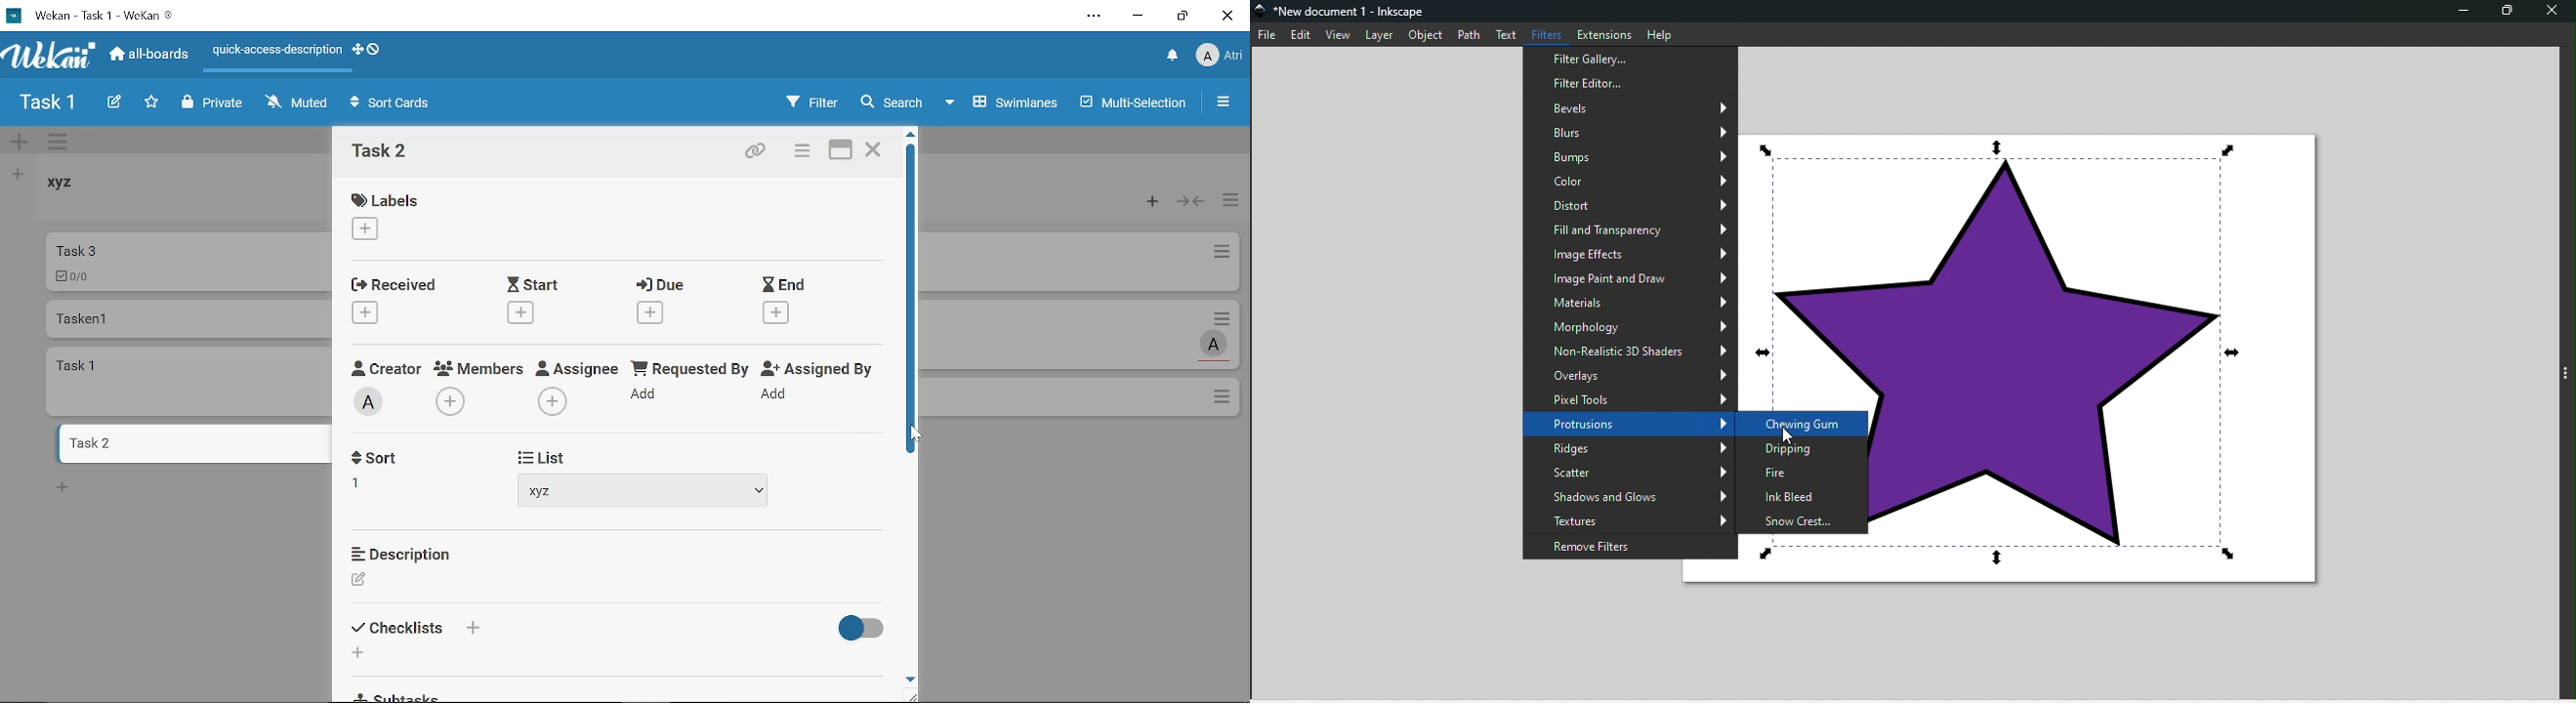 This screenshot has width=2576, height=728. I want to click on Shadows and Glows, so click(1626, 496).